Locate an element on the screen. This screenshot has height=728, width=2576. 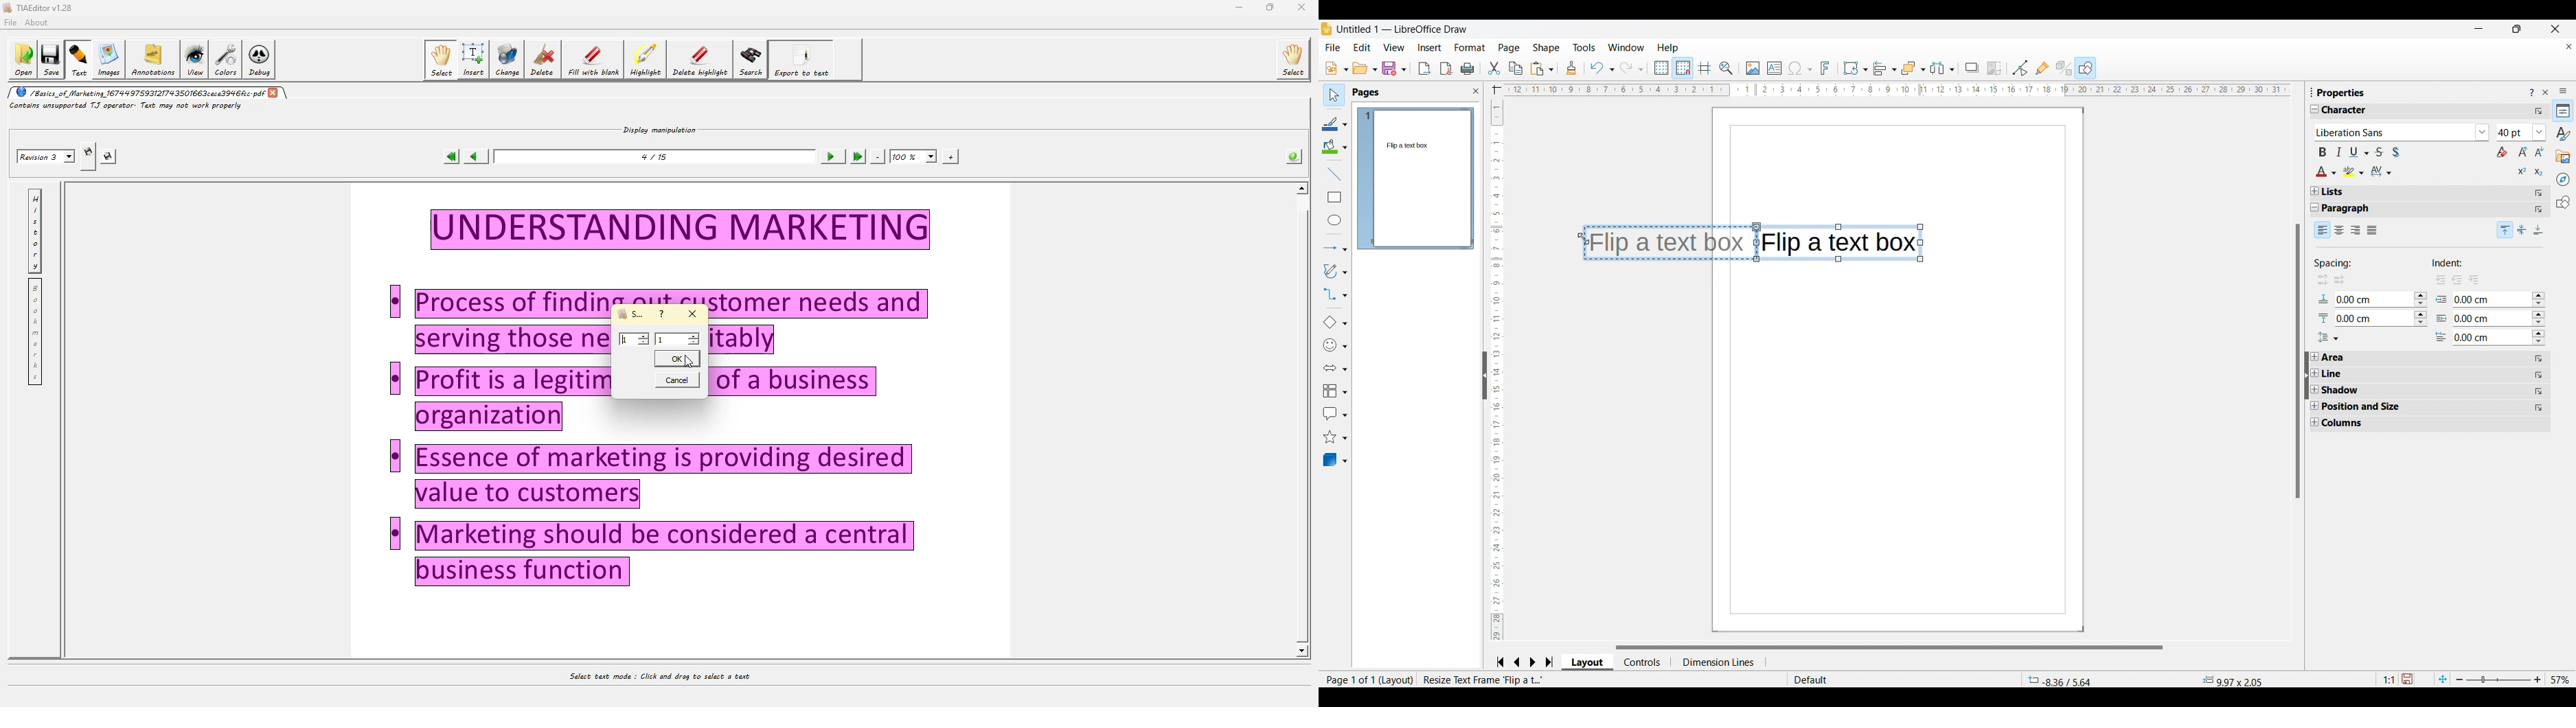
Right alignment is located at coordinates (2355, 231).